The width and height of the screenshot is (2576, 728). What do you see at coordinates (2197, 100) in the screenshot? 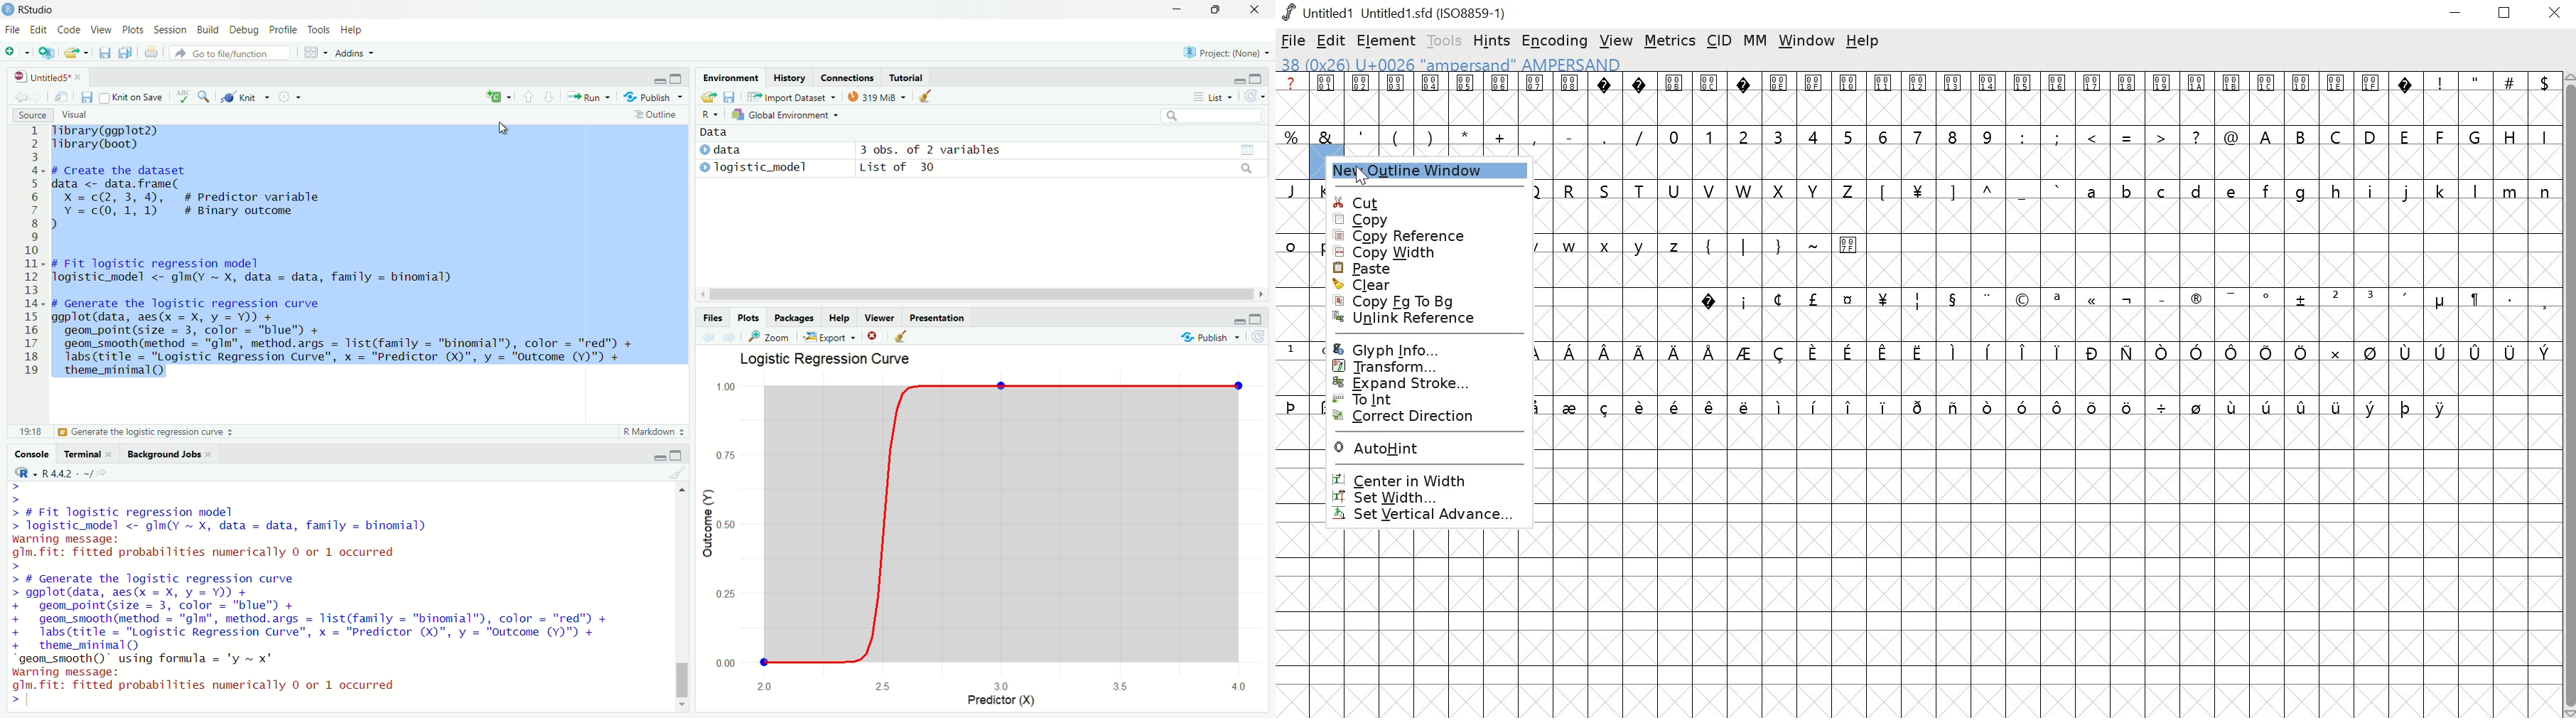
I see `001A` at bounding box center [2197, 100].